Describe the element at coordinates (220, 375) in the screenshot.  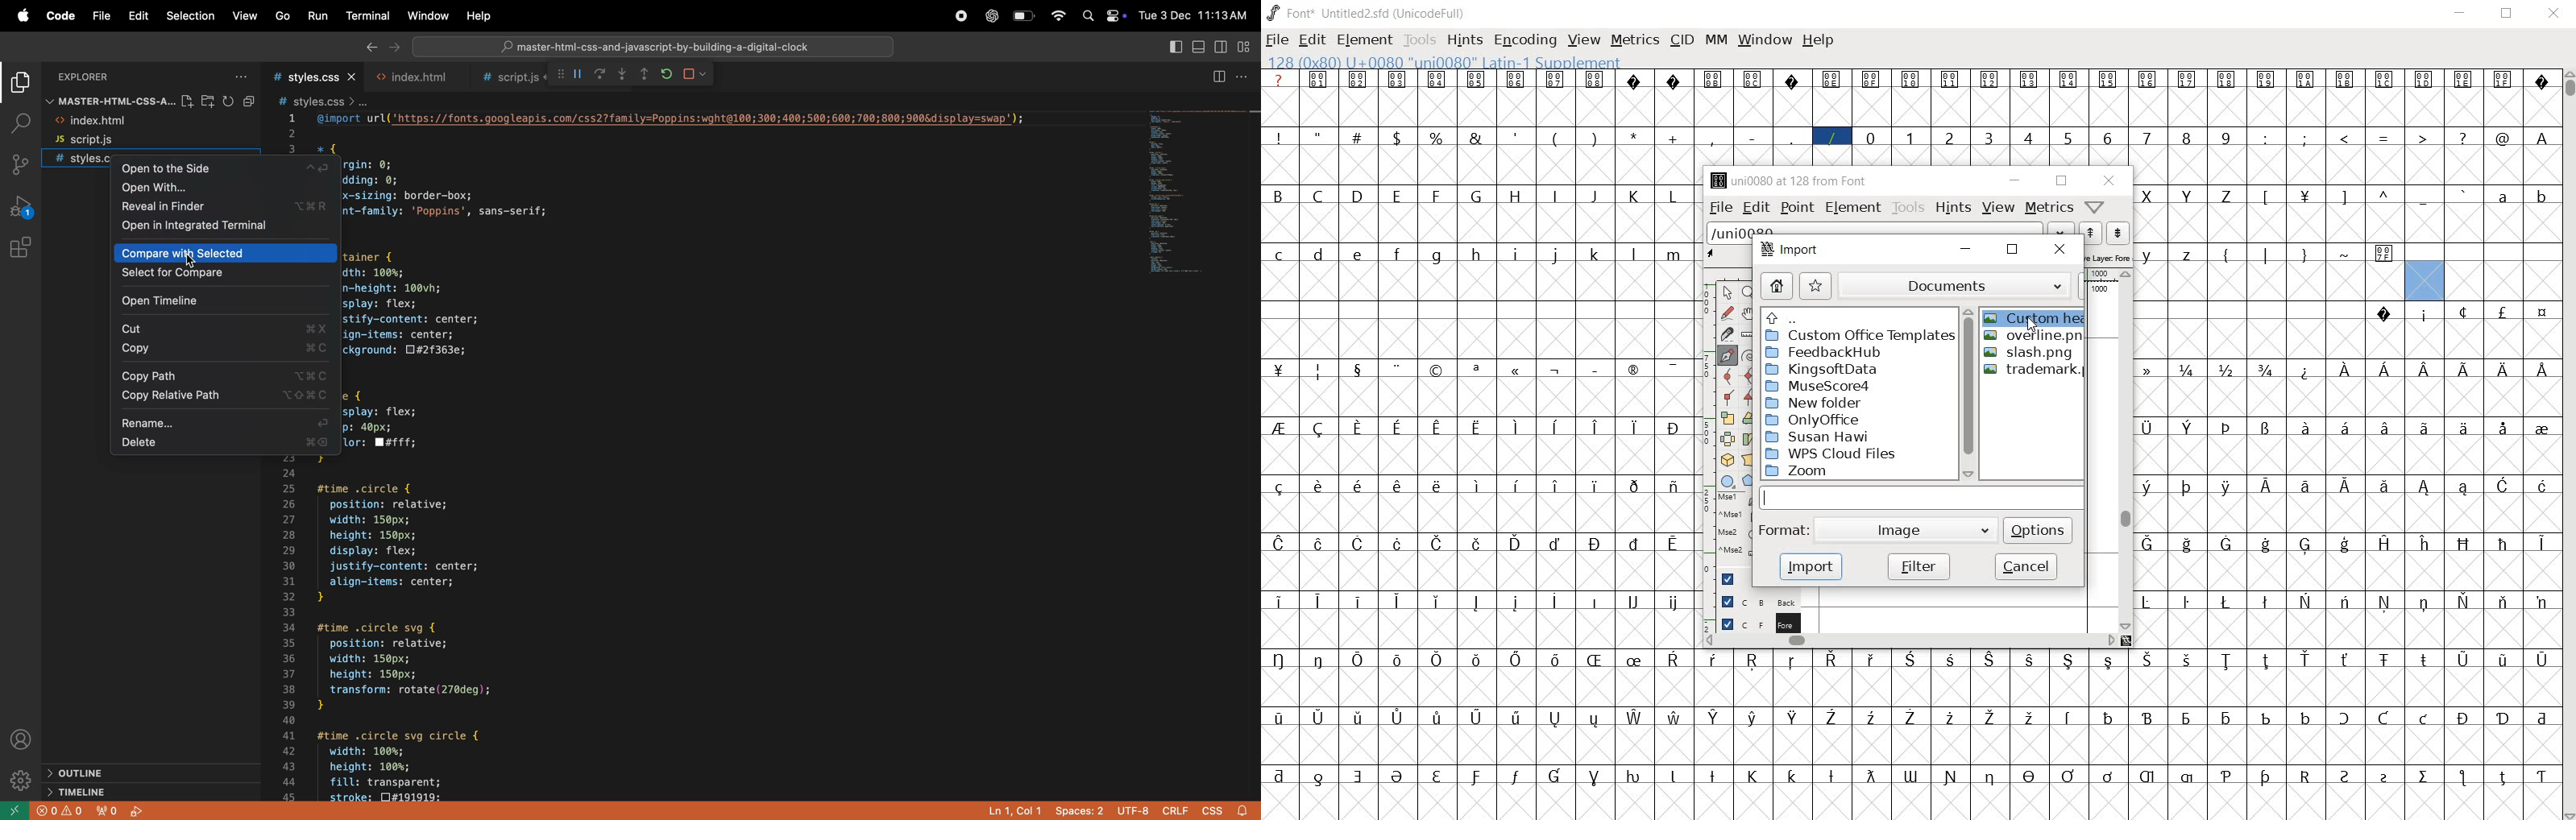
I see `copy path` at that location.